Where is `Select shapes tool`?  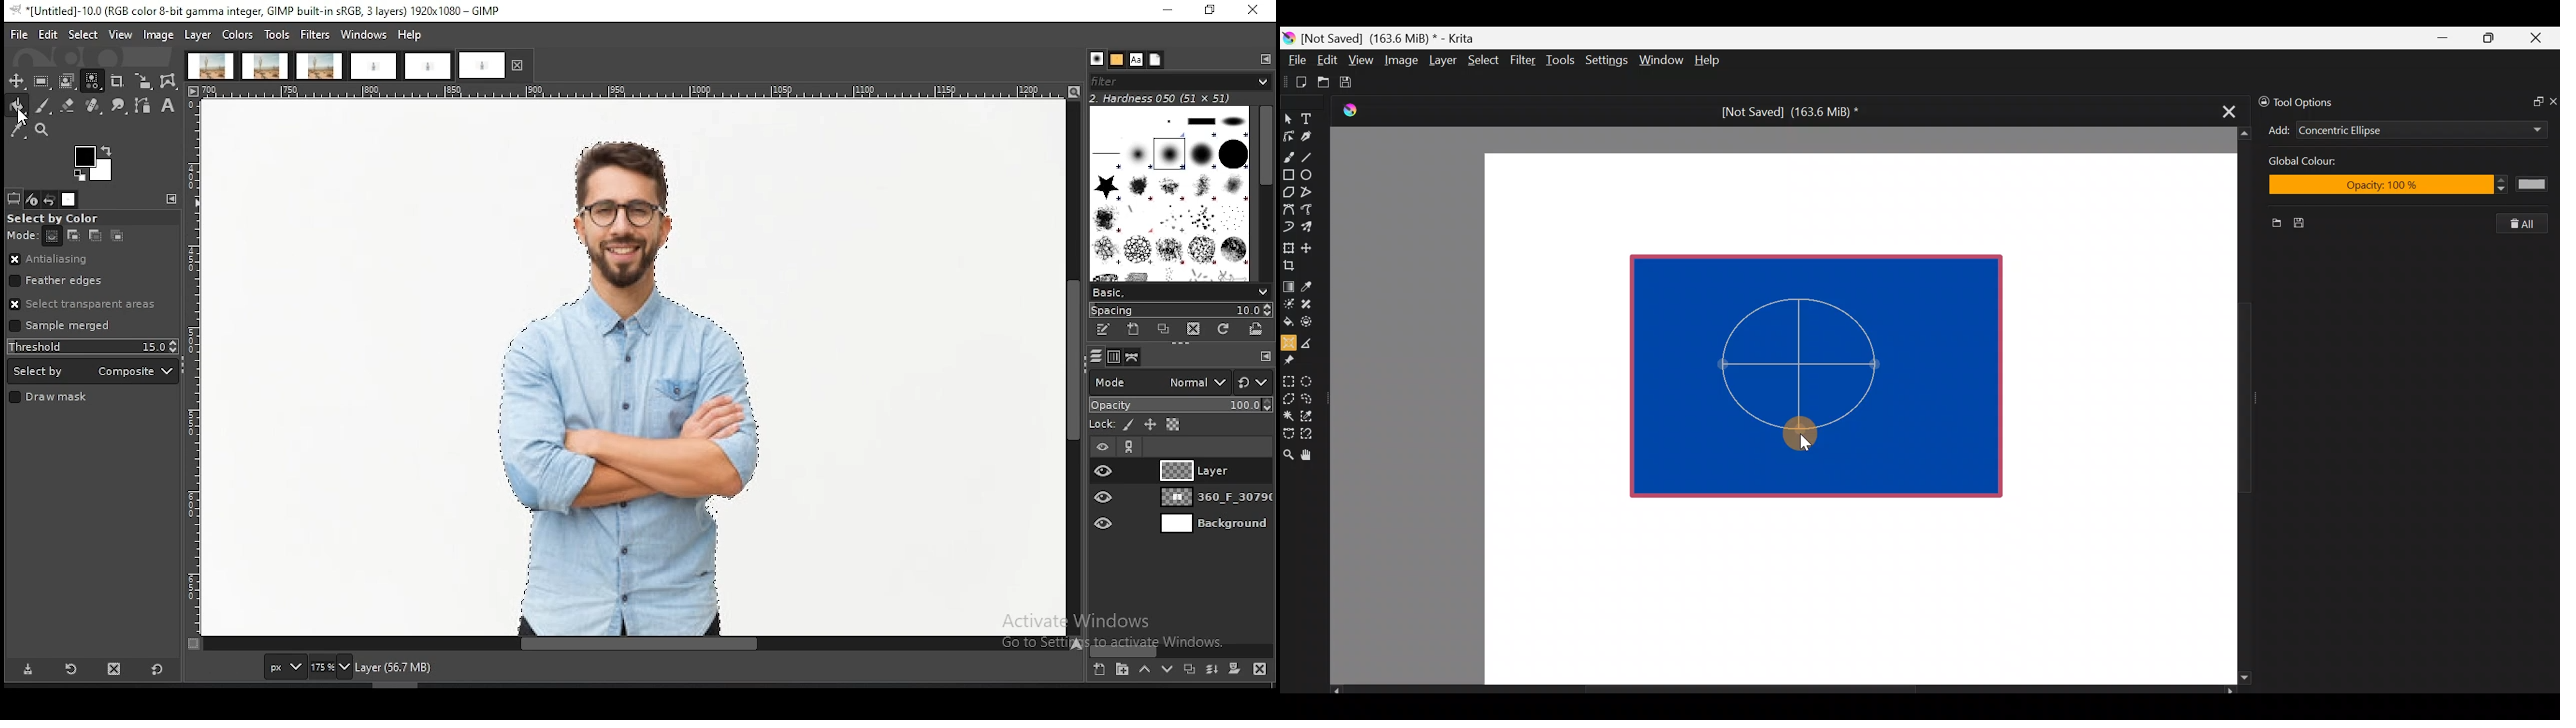
Select shapes tool is located at coordinates (1288, 120).